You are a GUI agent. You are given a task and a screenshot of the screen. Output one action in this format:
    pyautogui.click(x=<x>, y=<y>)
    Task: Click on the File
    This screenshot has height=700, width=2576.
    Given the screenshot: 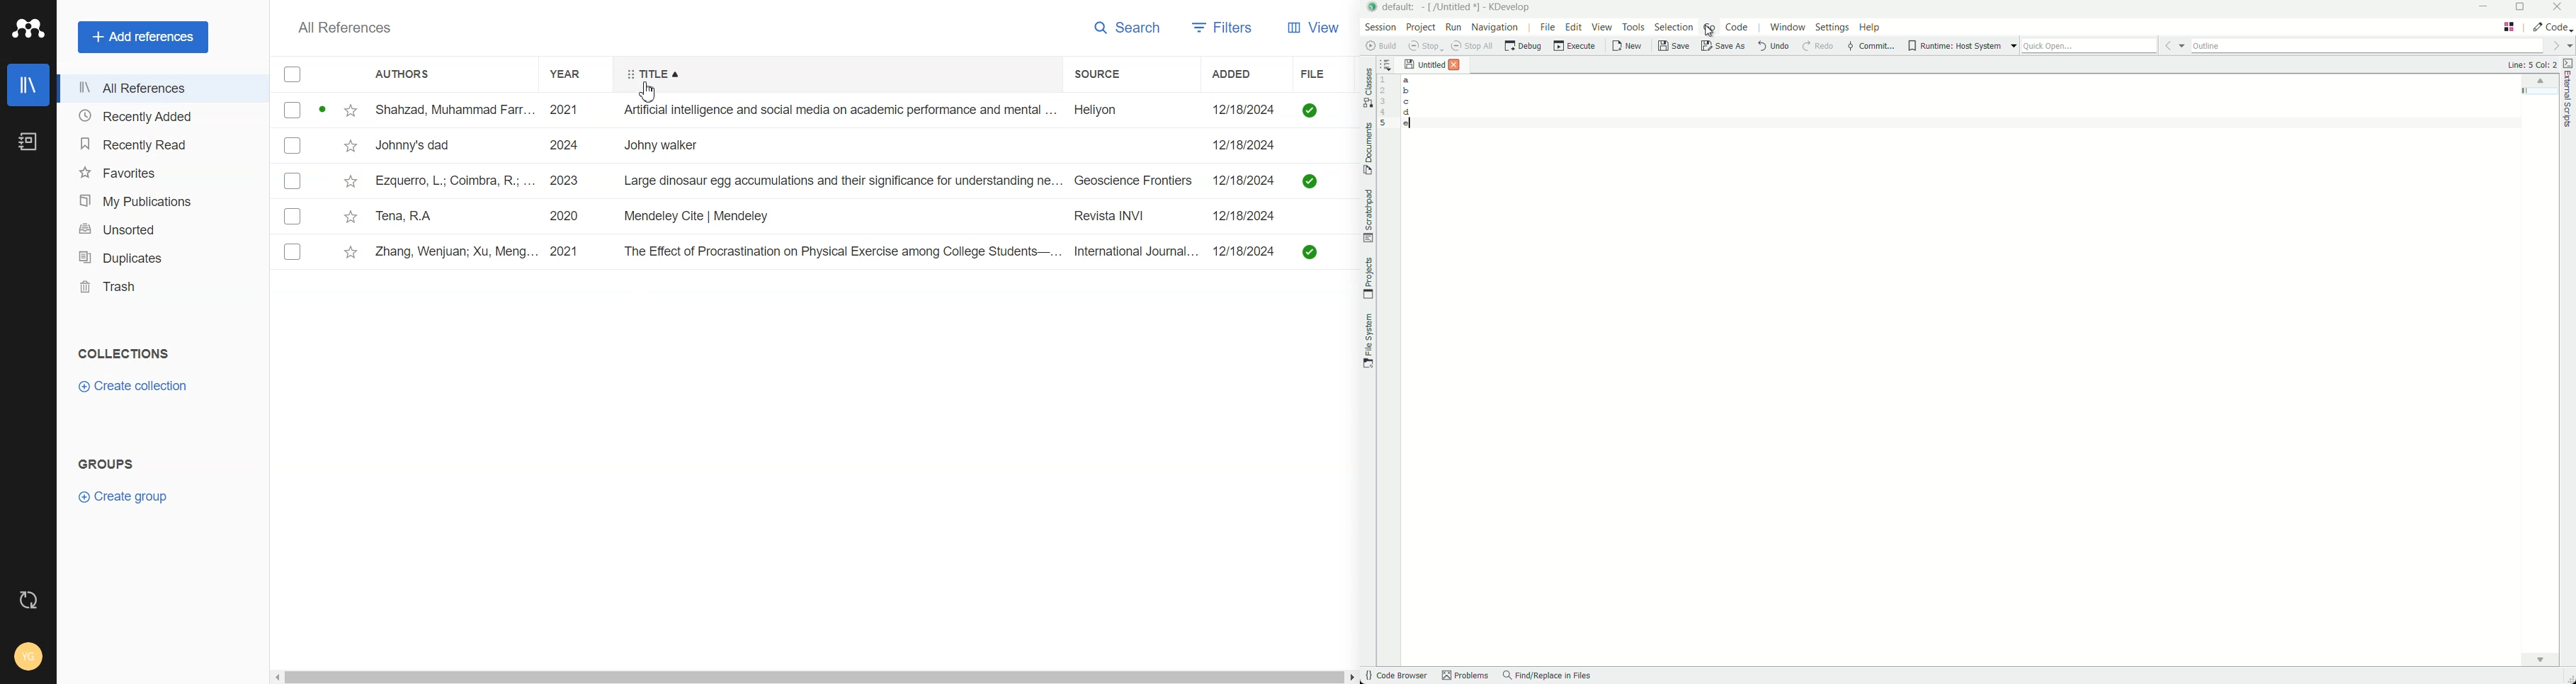 What is the action you would take?
    pyautogui.click(x=866, y=110)
    